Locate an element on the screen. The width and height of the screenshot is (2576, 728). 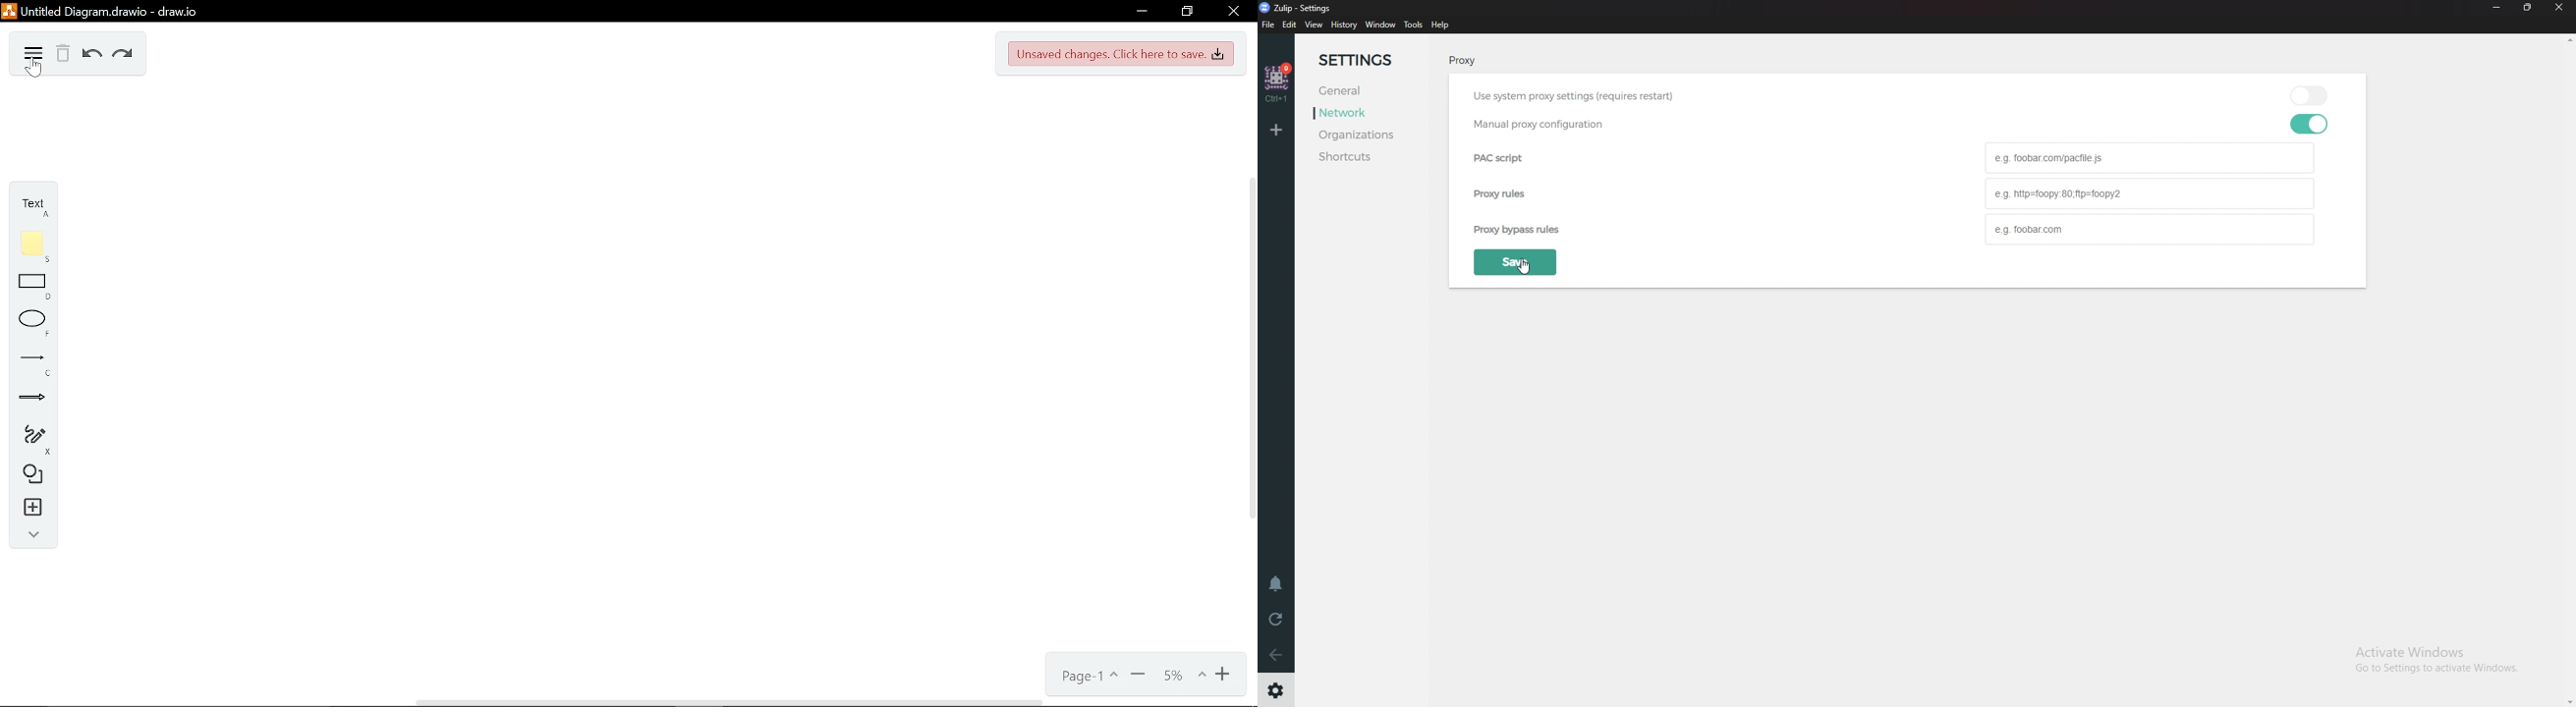
Undo is located at coordinates (90, 55).